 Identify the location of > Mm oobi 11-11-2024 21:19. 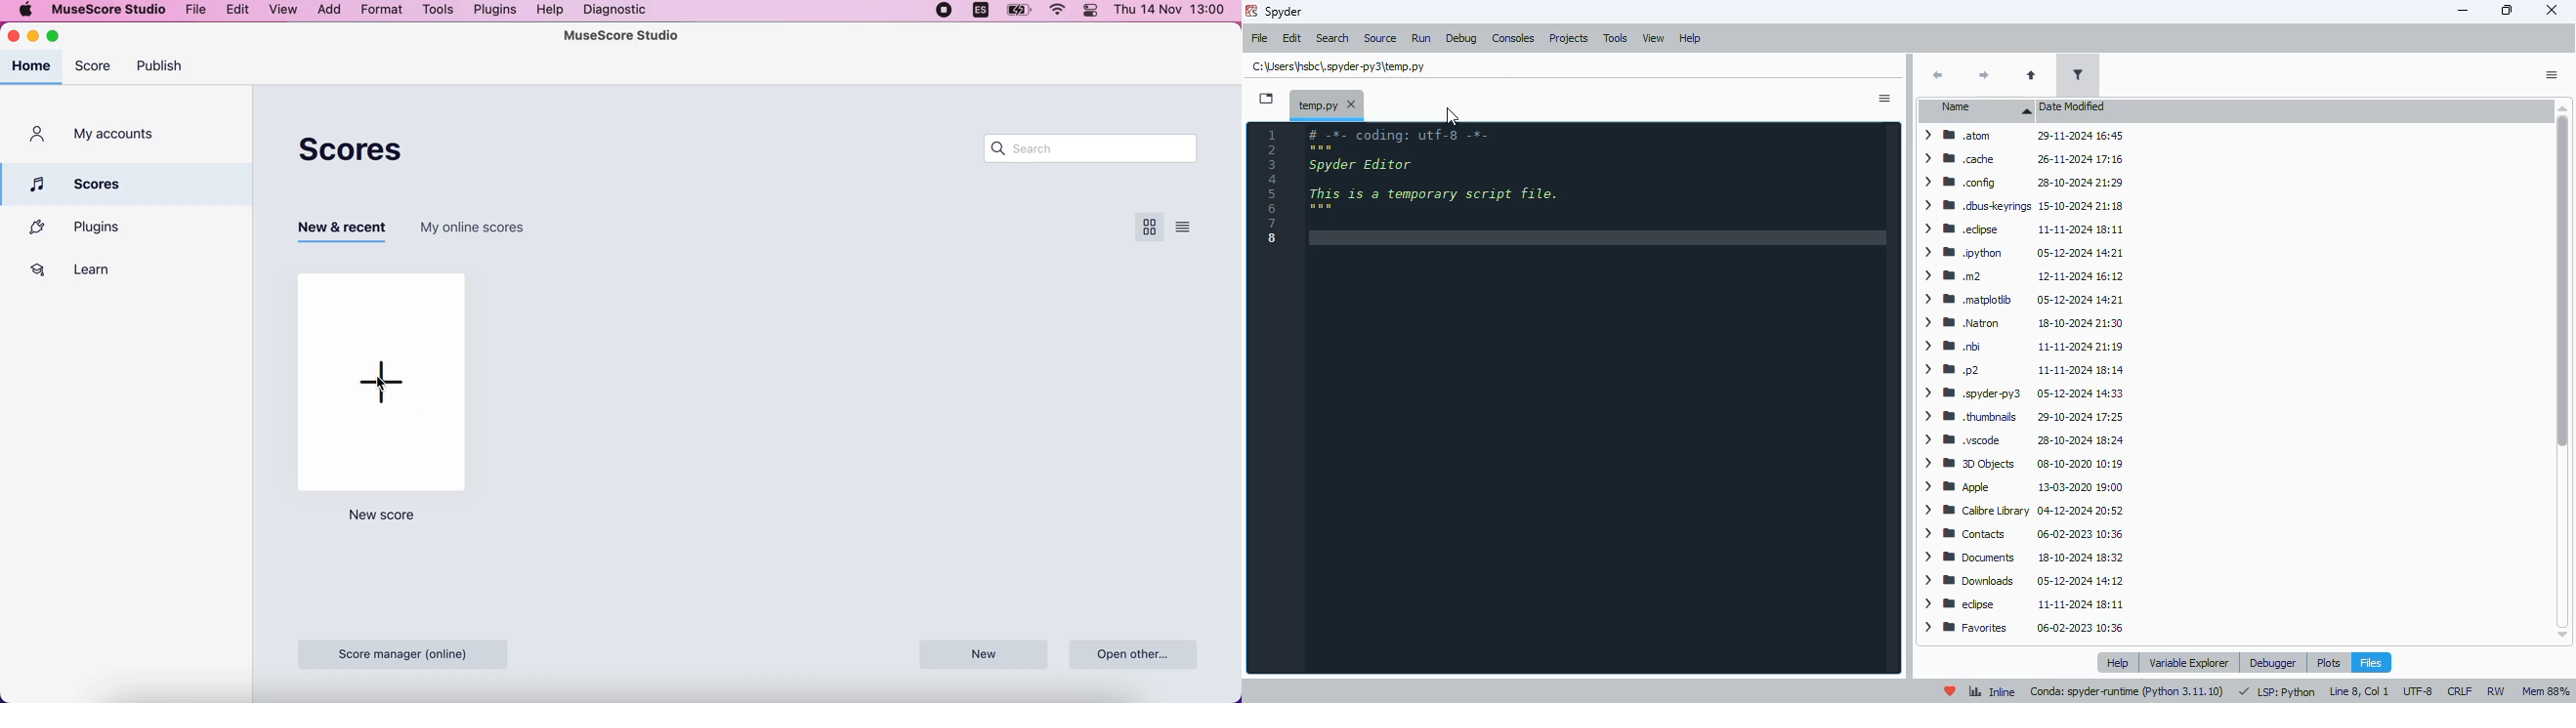
(2021, 347).